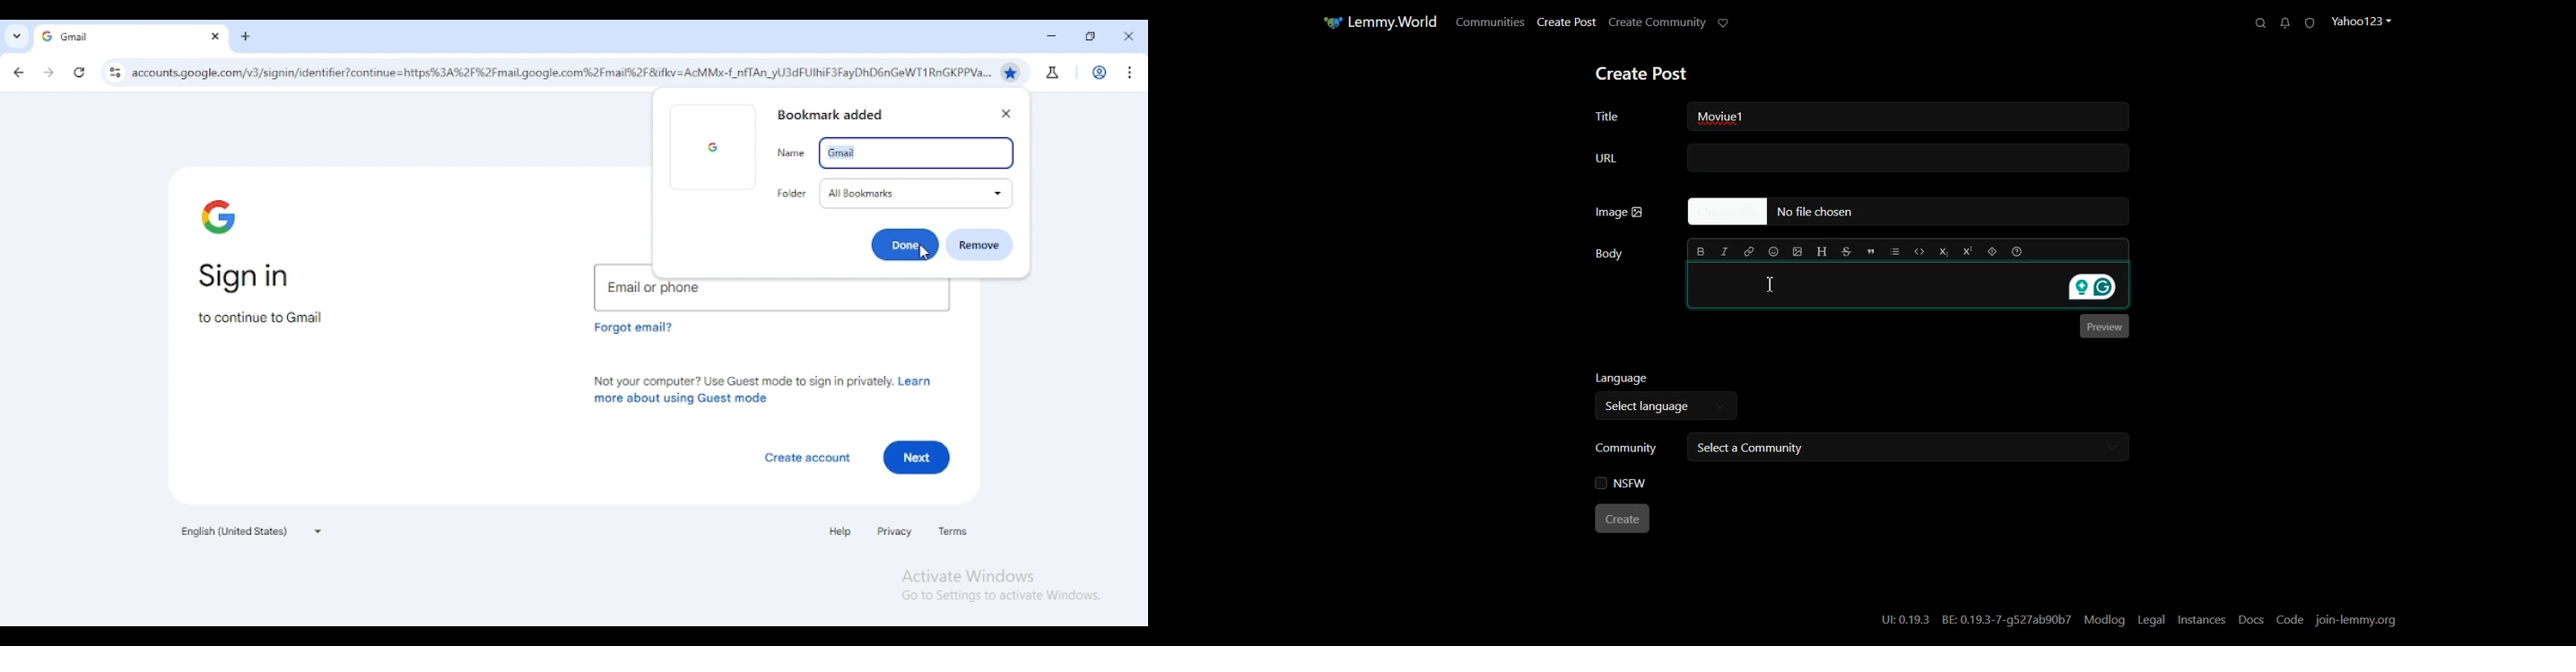 The width and height of the screenshot is (2576, 672). I want to click on click to go forward, so click(48, 74).